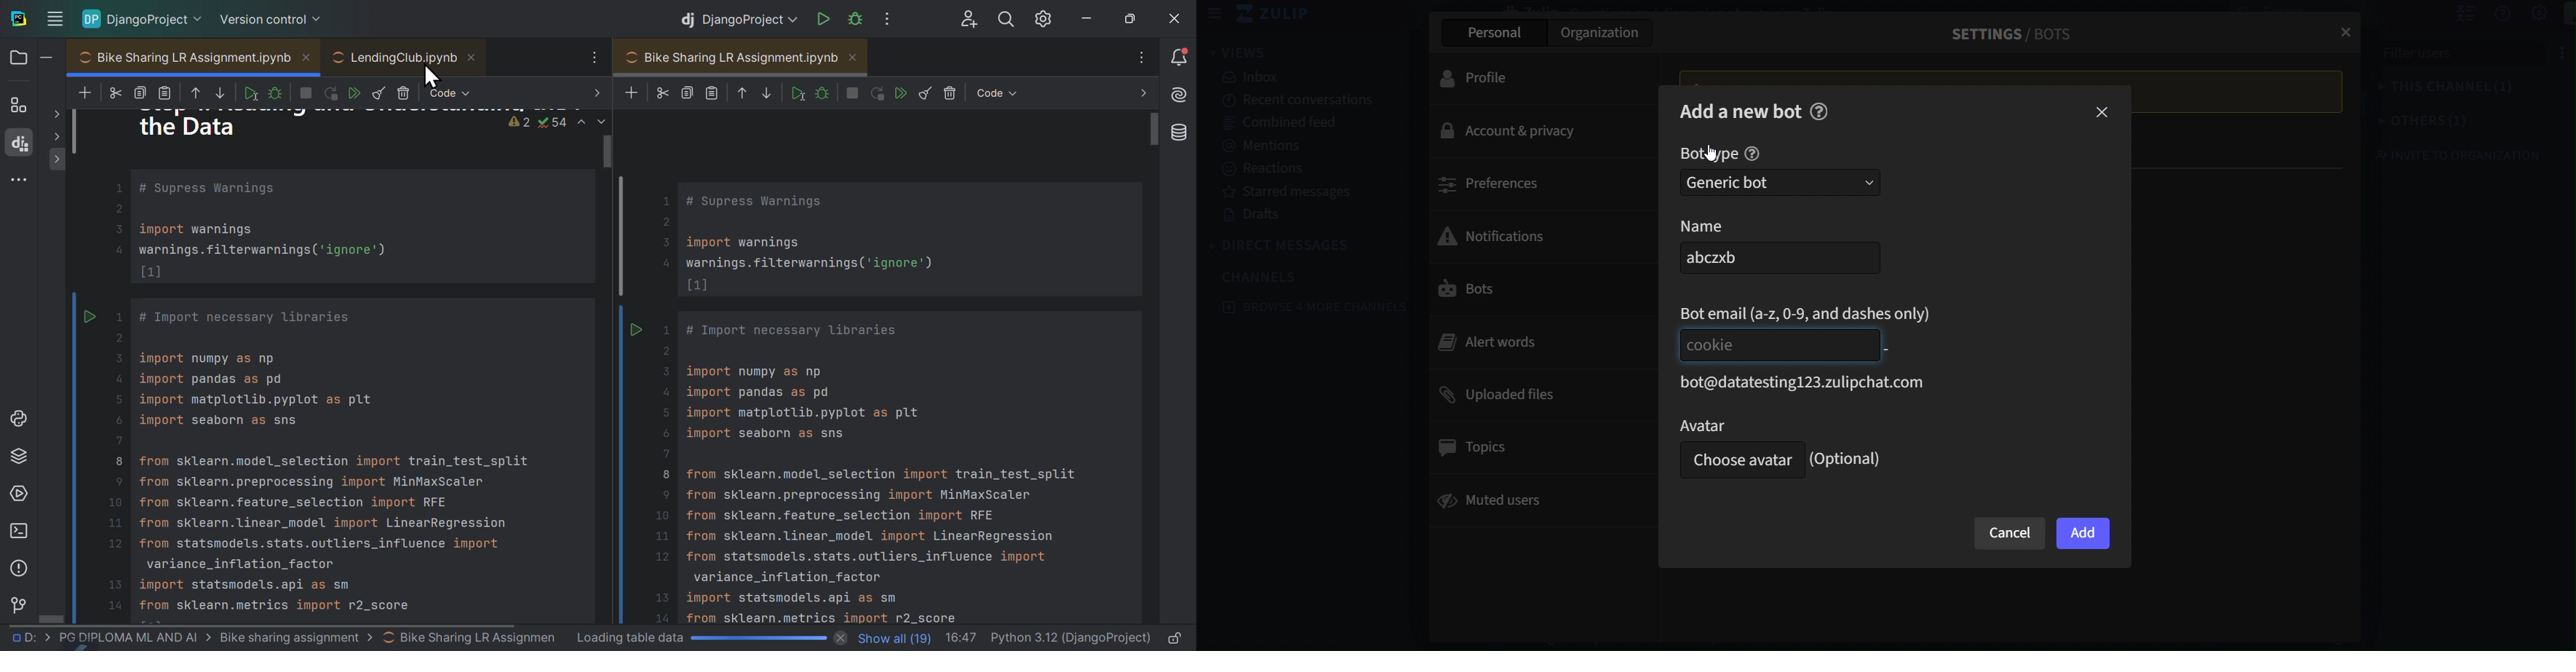  What do you see at coordinates (686, 94) in the screenshot?
I see `copy cell` at bounding box center [686, 94].